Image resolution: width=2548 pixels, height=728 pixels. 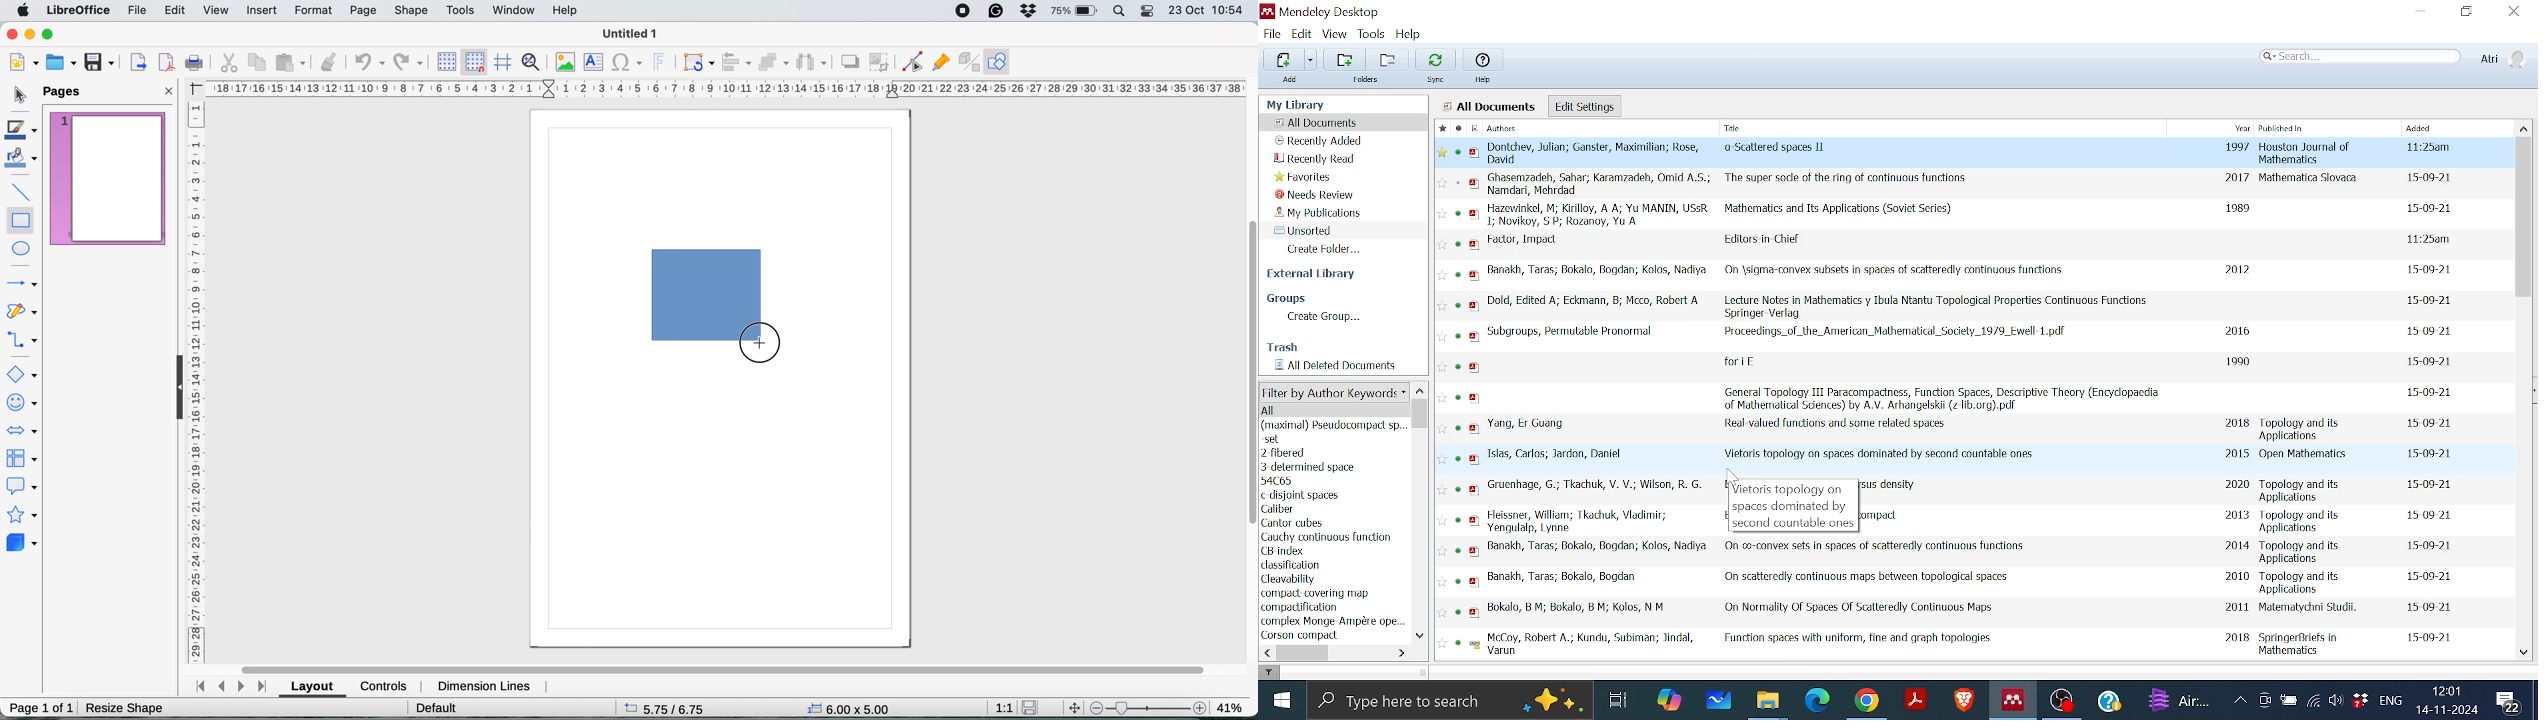 What do you see at coordinates (1877, 455) in the screenshot?
I see `Title` at bounding box center [1877, 455].